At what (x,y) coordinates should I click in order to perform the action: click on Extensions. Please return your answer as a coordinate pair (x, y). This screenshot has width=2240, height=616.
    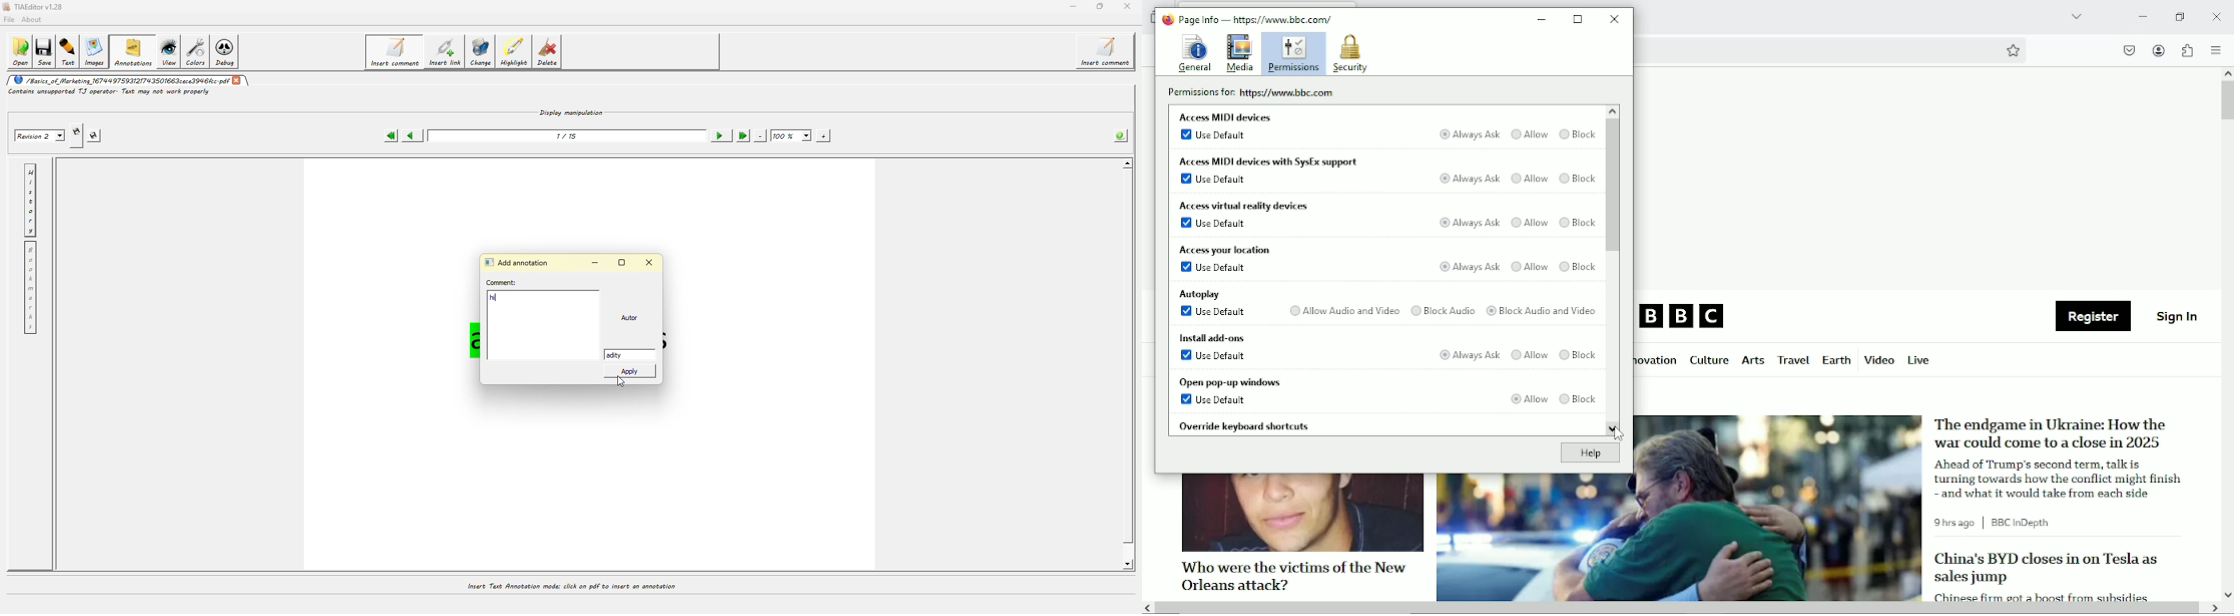
    Looking at the image, I should click on (2186, 50).